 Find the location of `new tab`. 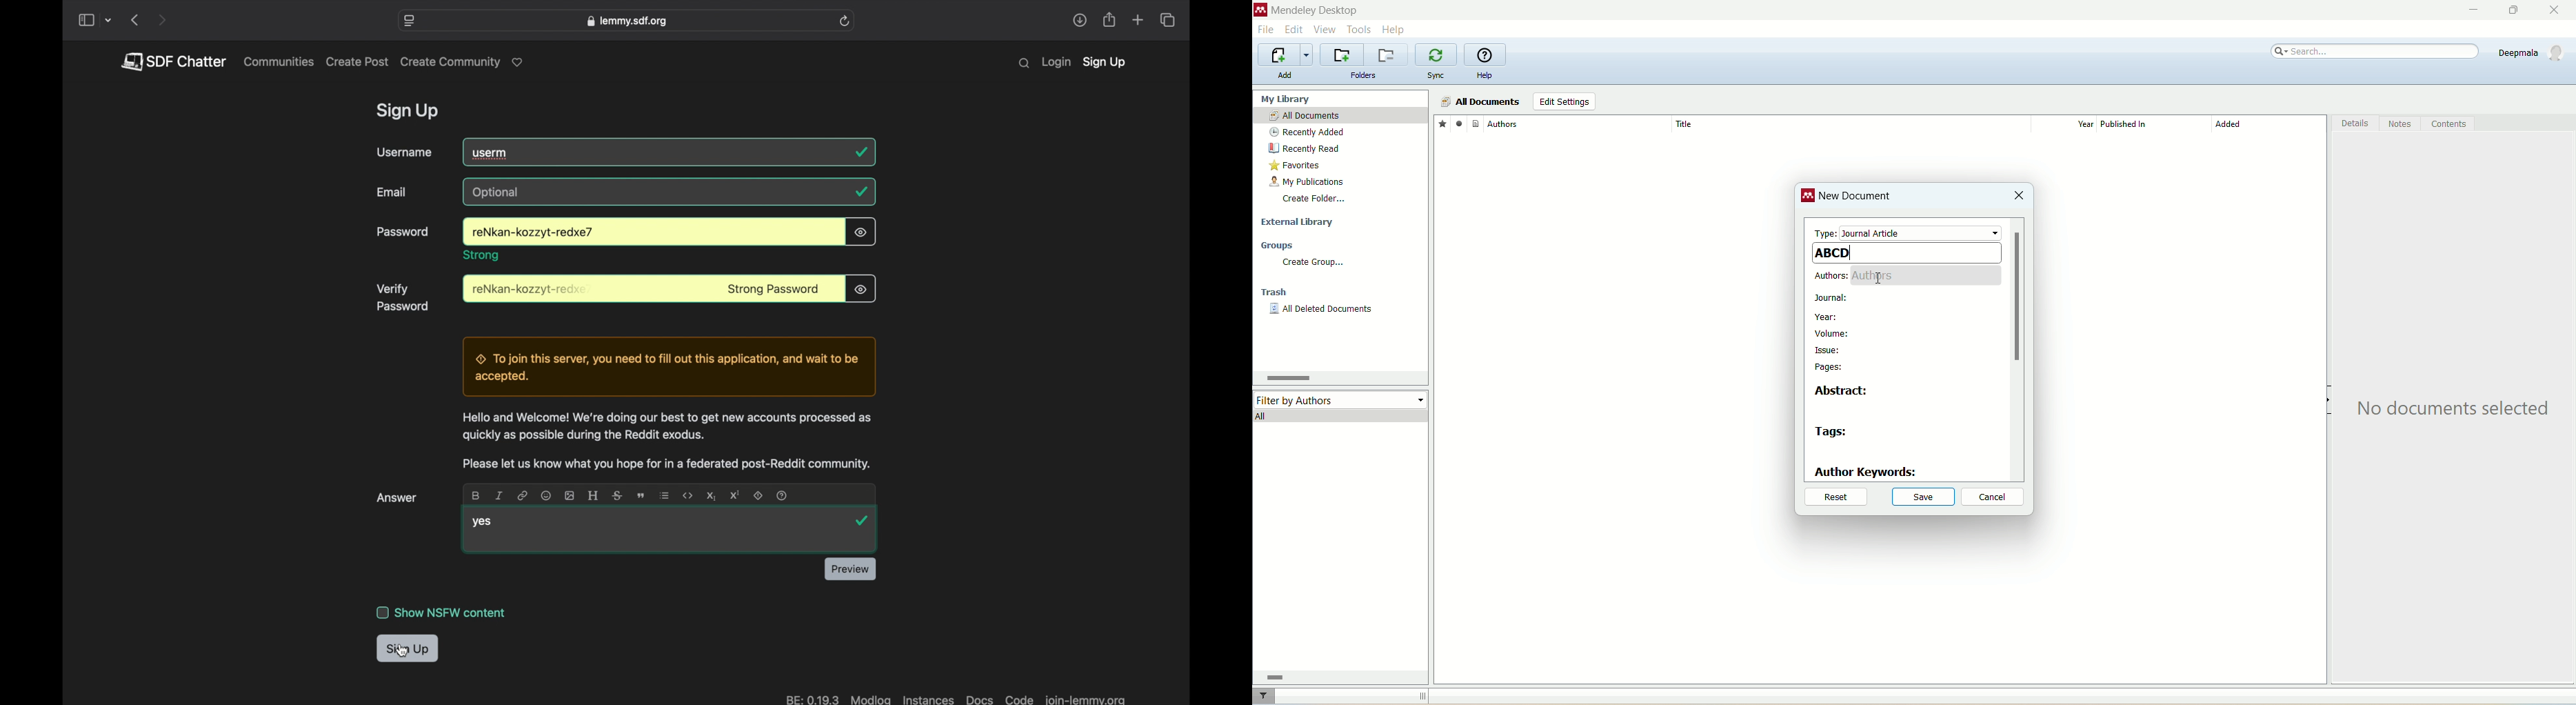

new tab is located at coordinates (1139, 20).